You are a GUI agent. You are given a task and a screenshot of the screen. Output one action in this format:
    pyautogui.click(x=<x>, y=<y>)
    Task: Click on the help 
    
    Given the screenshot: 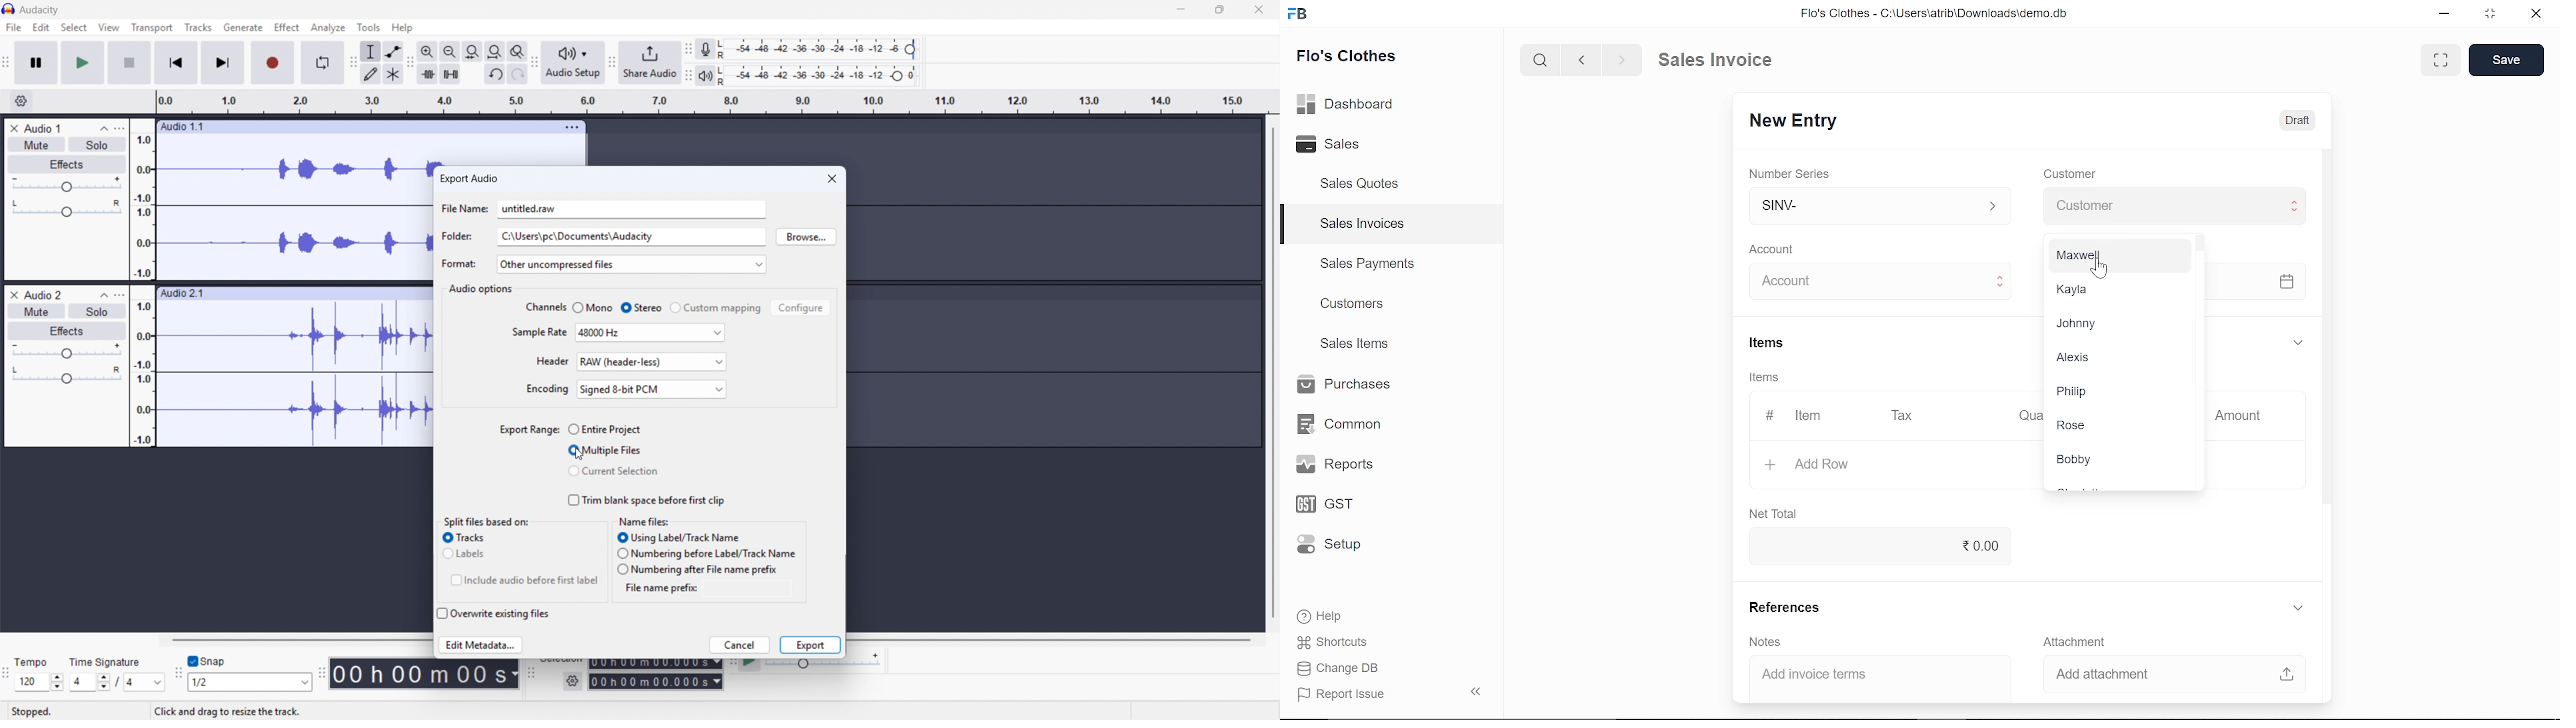 What is the action you would take?
    pyautogui.click(x=403, y=27)
    